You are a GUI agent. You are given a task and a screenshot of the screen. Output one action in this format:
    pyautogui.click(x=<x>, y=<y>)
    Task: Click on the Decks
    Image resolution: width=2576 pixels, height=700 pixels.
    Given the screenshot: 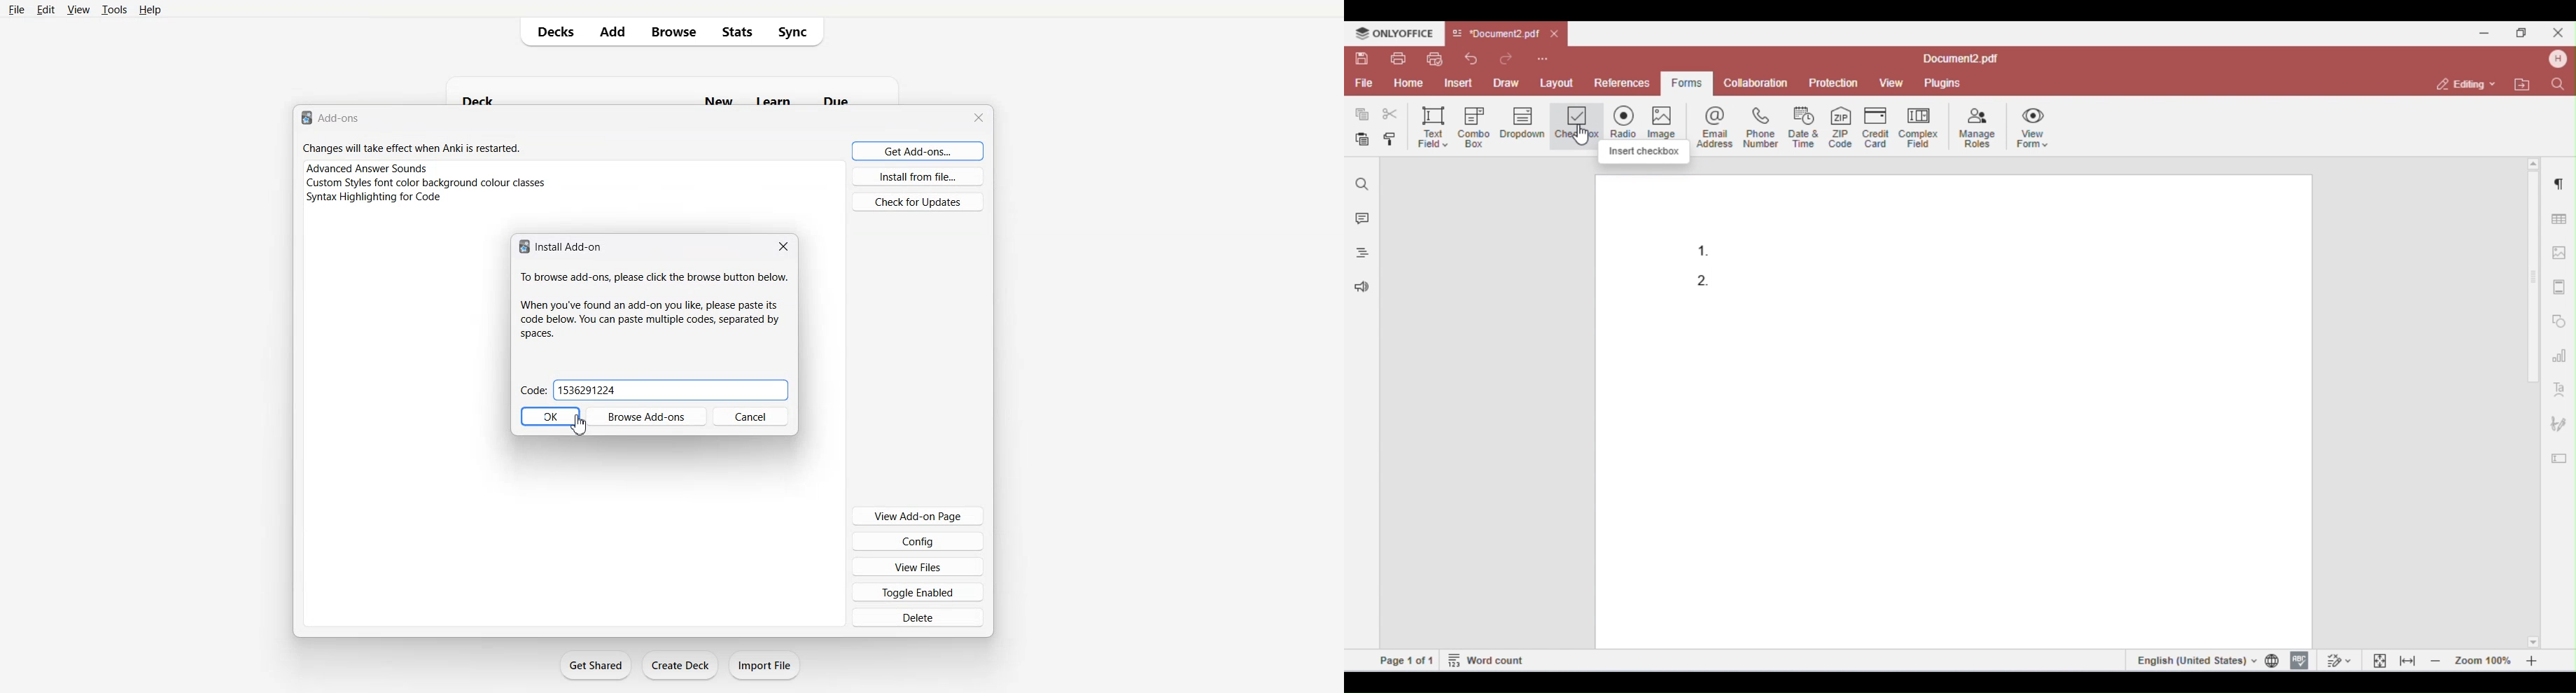 What is the action you would take?
    pyautogui.click(x=551, y=31)
    